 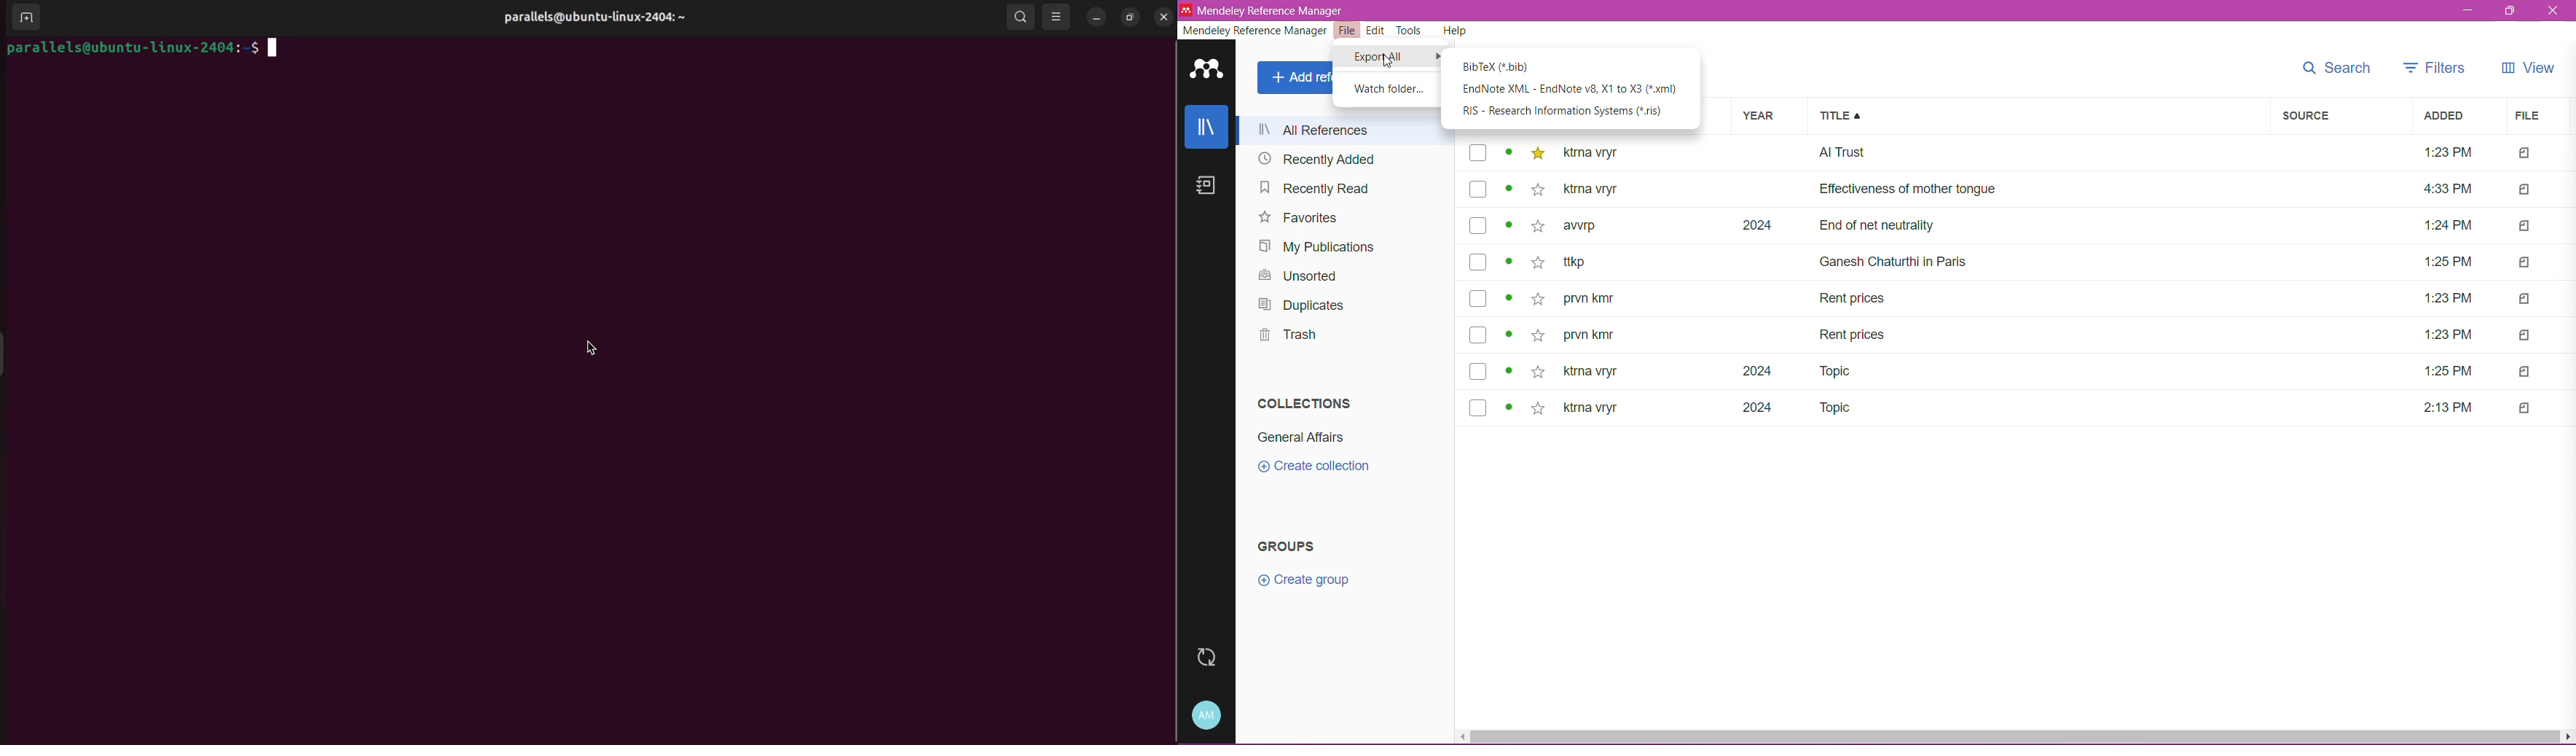 What do you see at coordinates (2538, 279) in the screenshot?
I see `Files Attached` at bounding box center [2538, 279].